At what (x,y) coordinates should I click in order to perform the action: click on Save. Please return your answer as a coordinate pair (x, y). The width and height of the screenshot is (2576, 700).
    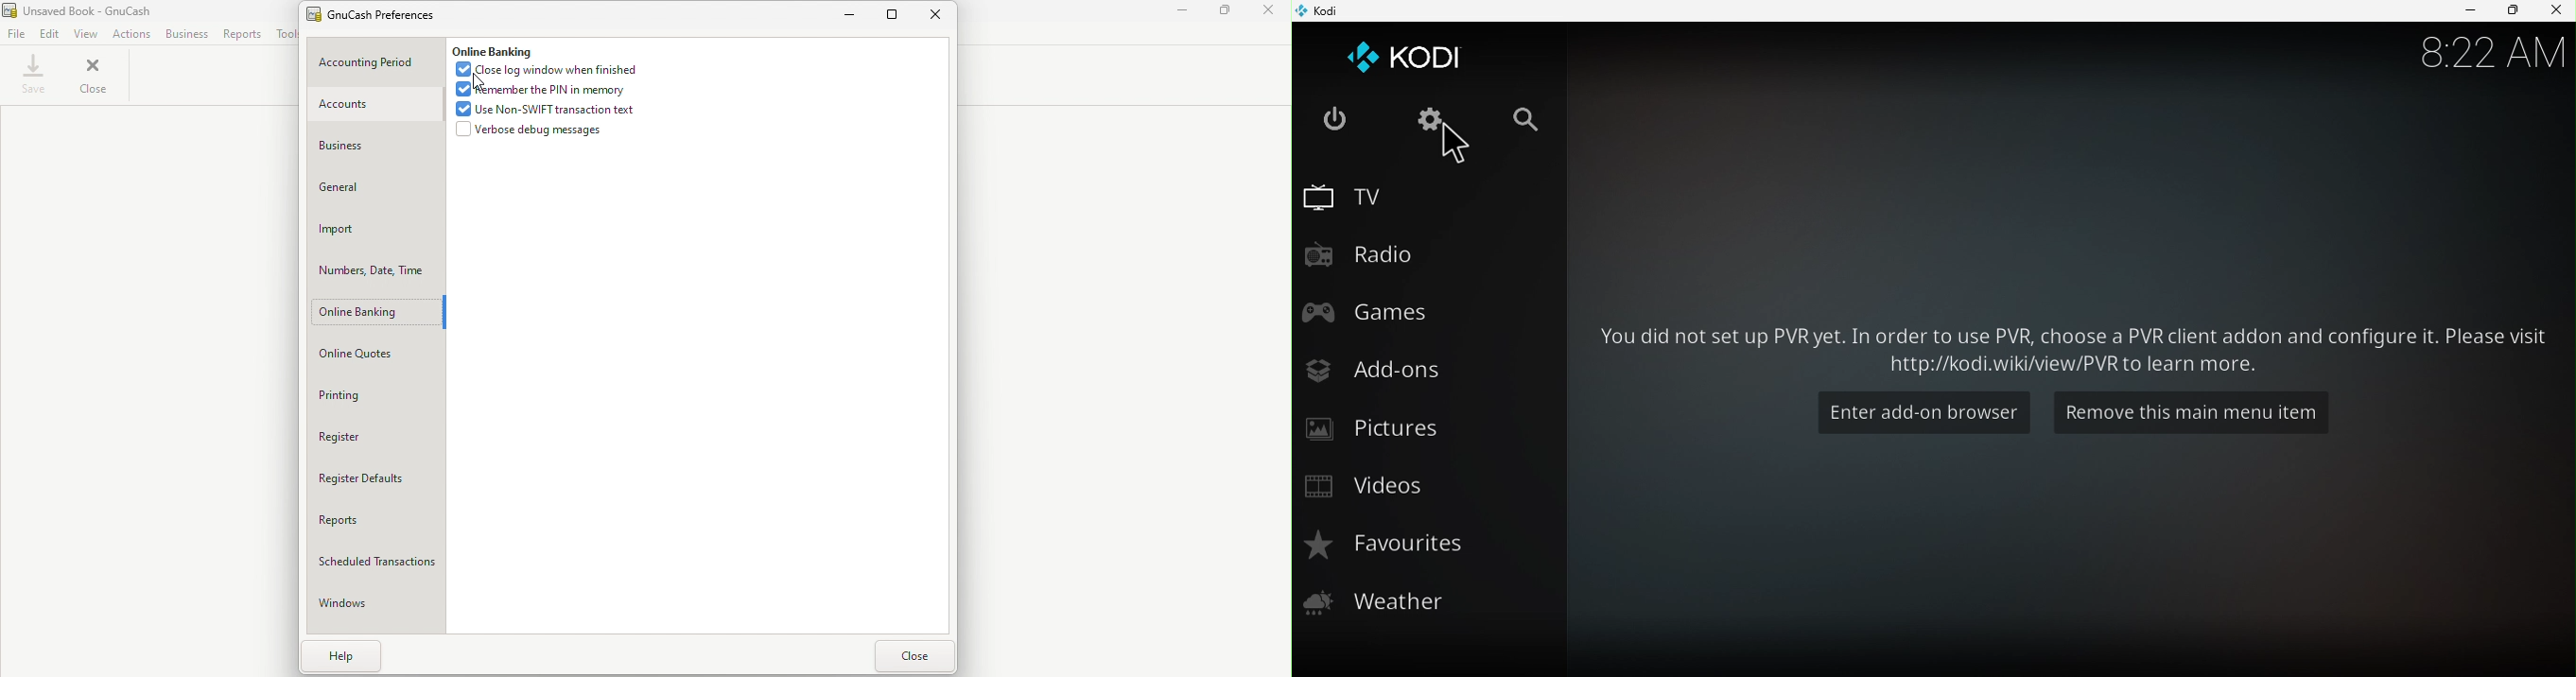
    Looking at the image, I should click on (34, 78).